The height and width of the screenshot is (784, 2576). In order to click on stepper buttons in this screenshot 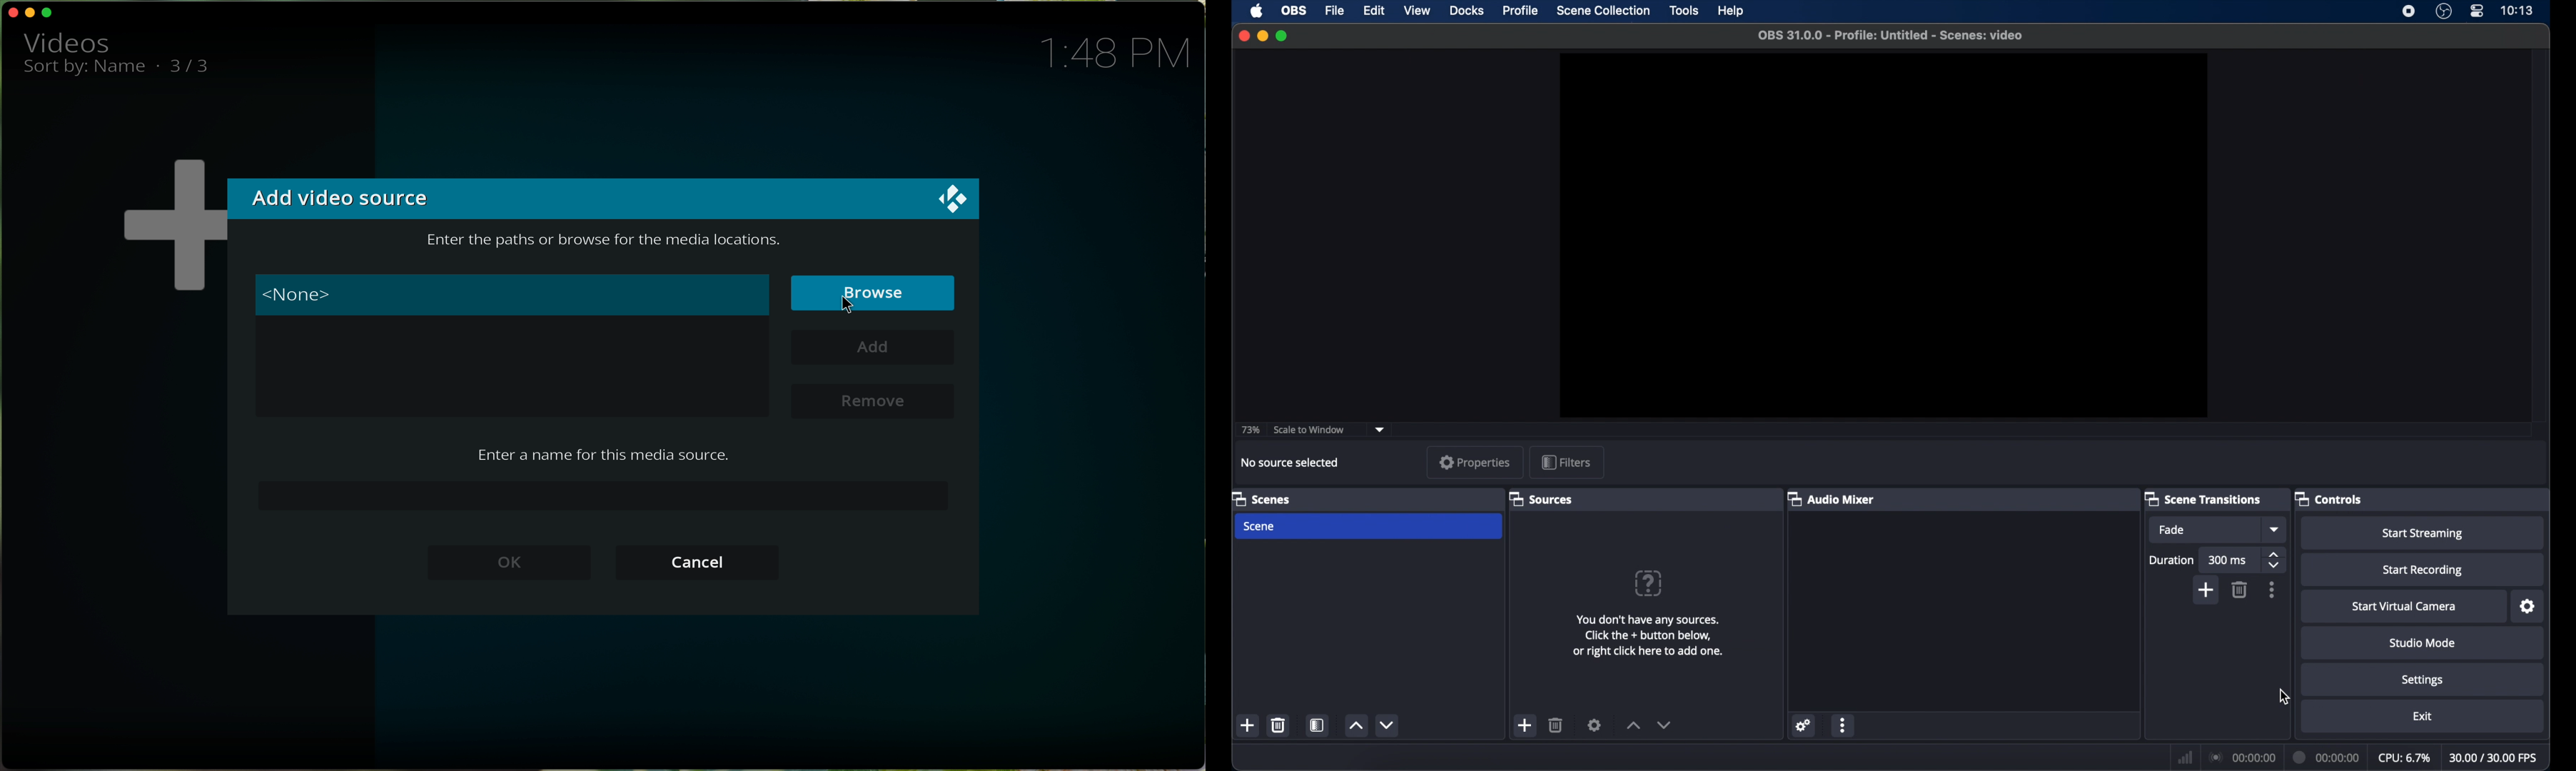, I will do `click(2276, 560)`.